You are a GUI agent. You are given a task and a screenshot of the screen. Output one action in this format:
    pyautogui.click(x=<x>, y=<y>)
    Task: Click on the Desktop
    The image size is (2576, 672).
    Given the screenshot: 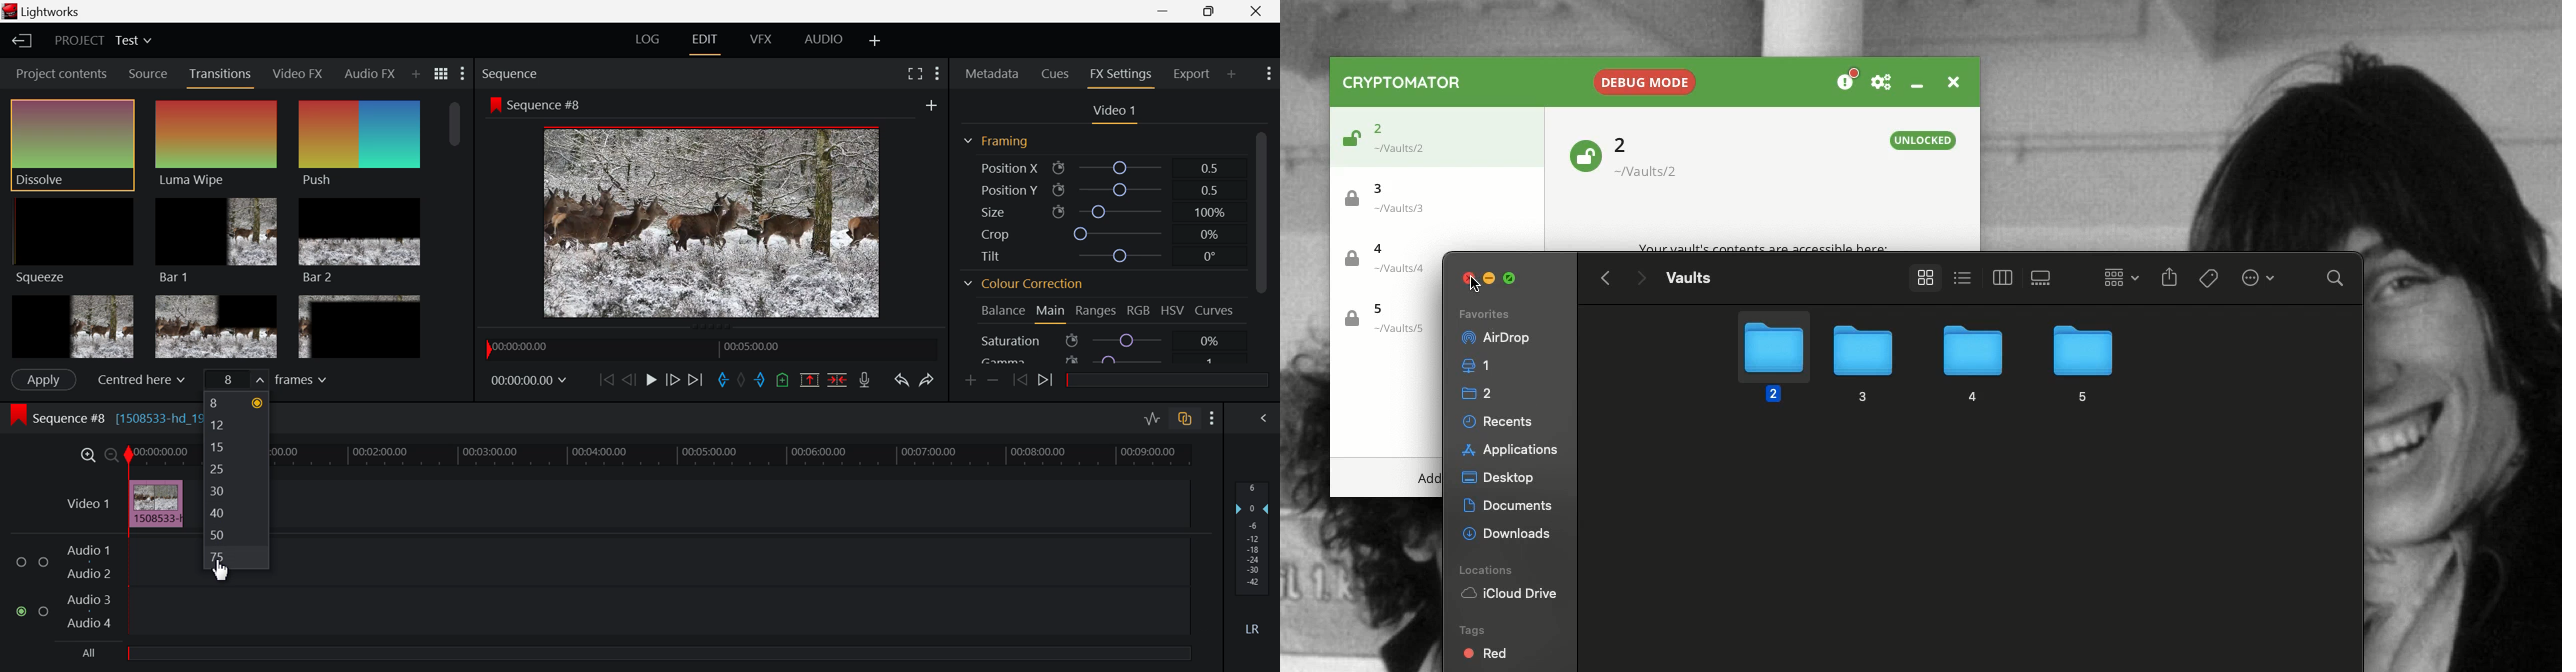 What is the action you would take?
    pyautogui.click(x=1511, y=451)
    